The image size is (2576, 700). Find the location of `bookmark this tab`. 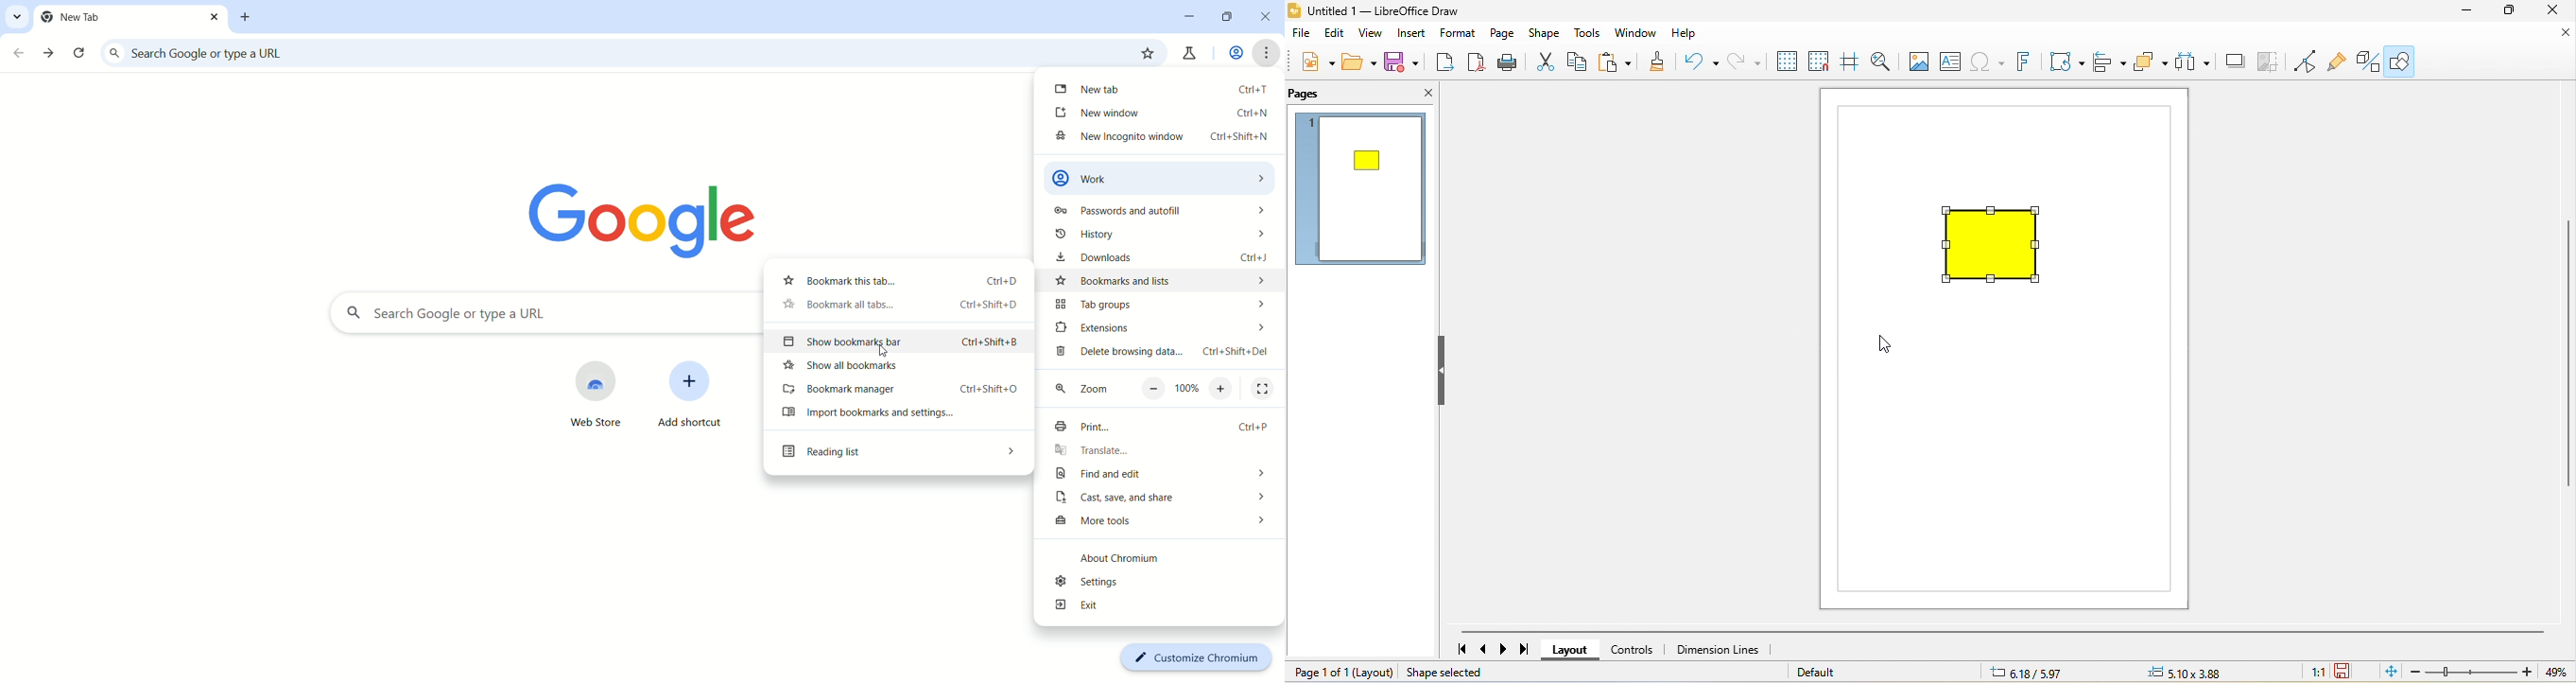

bookmark this tab is located at coordinates (1146, 53).